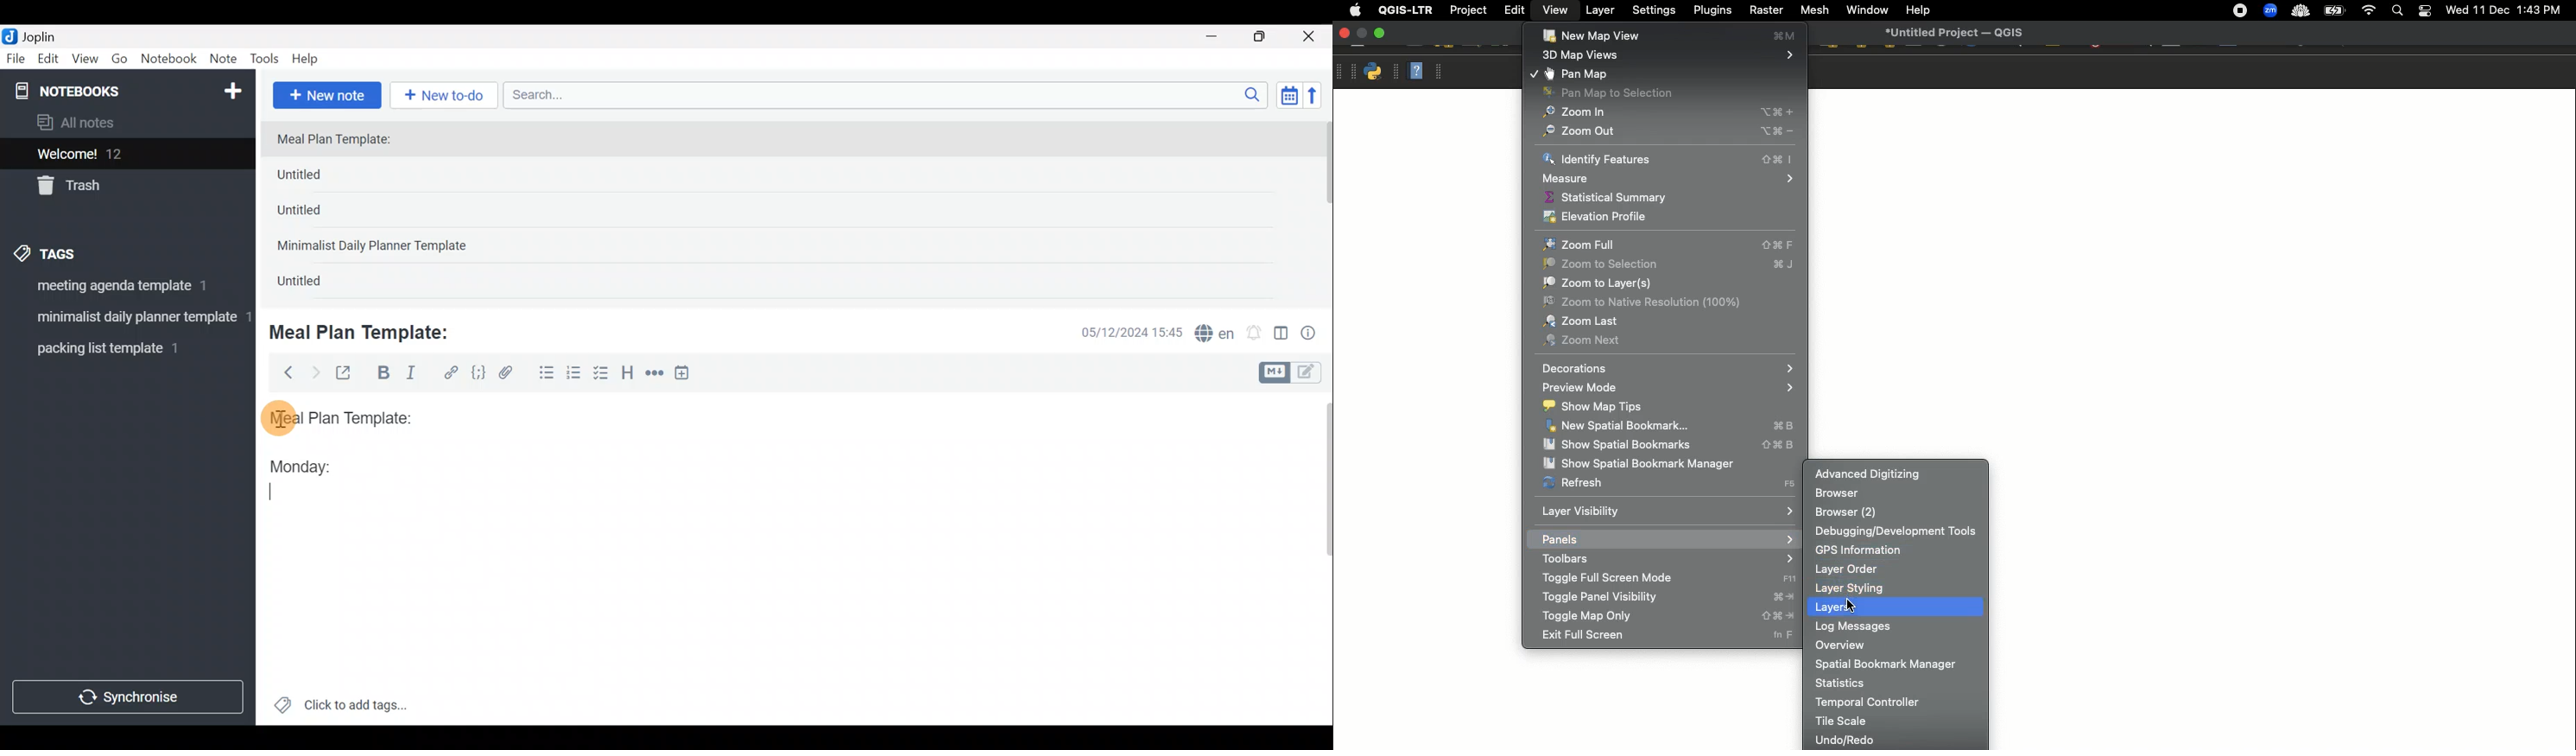 This screenshot has height=756, width=2576. I want to click on Note, so click(226, 60).